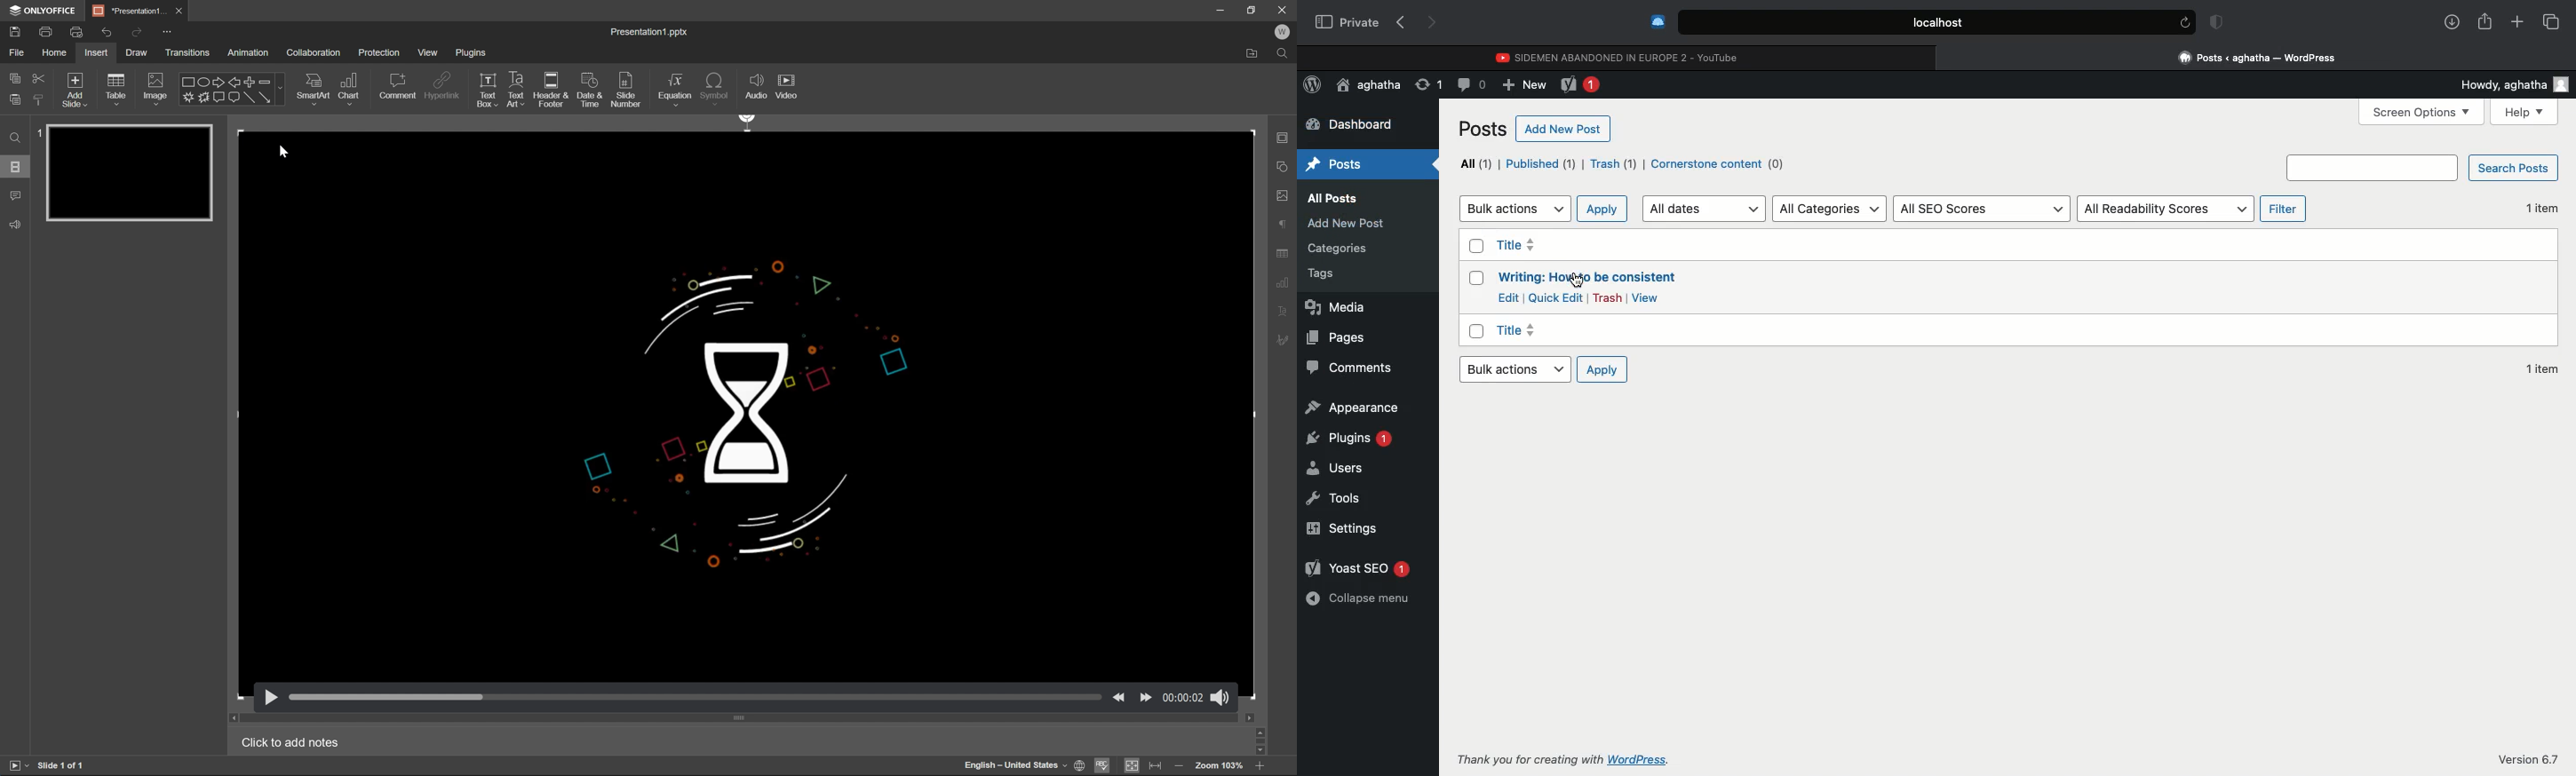 The width and height of the screenshot is (2576, 784). What do you see at coordinates (1262, 741) in the screenshot?
I see `scroll bar` at bounding box center [1262, 741].